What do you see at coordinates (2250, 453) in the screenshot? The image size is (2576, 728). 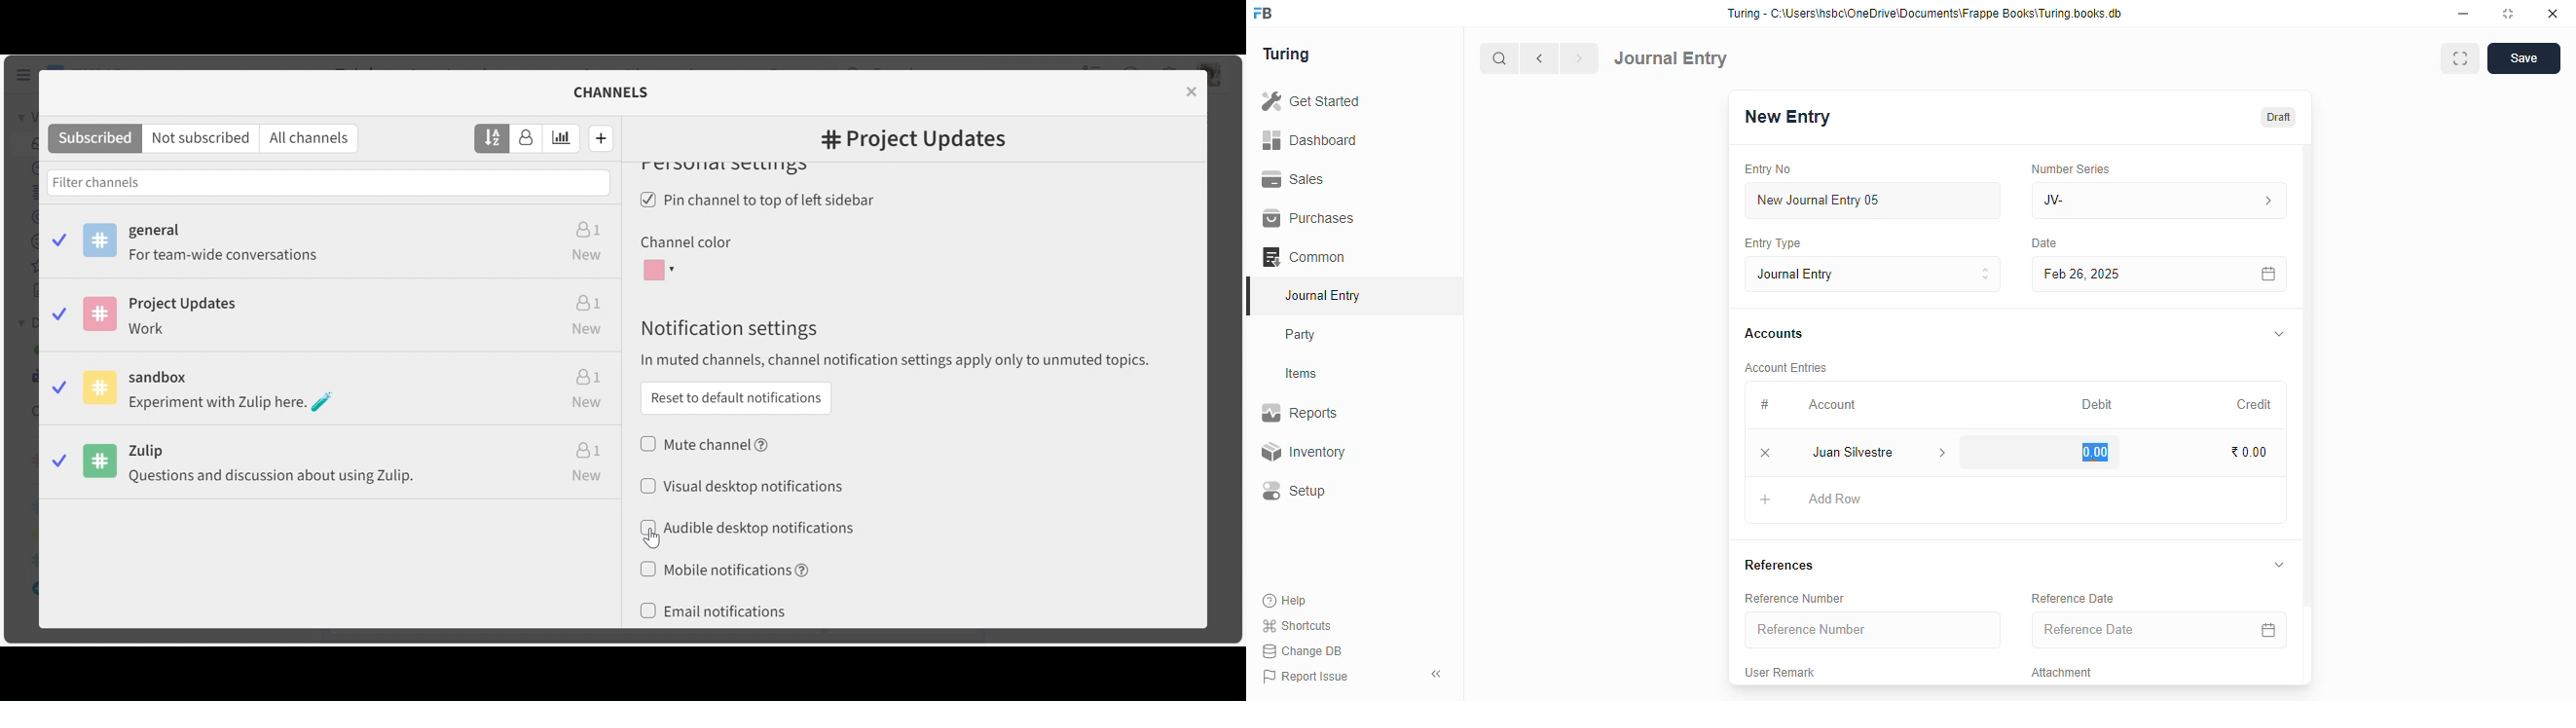 I see `₹0.00` at bounding box center [2250, 453].